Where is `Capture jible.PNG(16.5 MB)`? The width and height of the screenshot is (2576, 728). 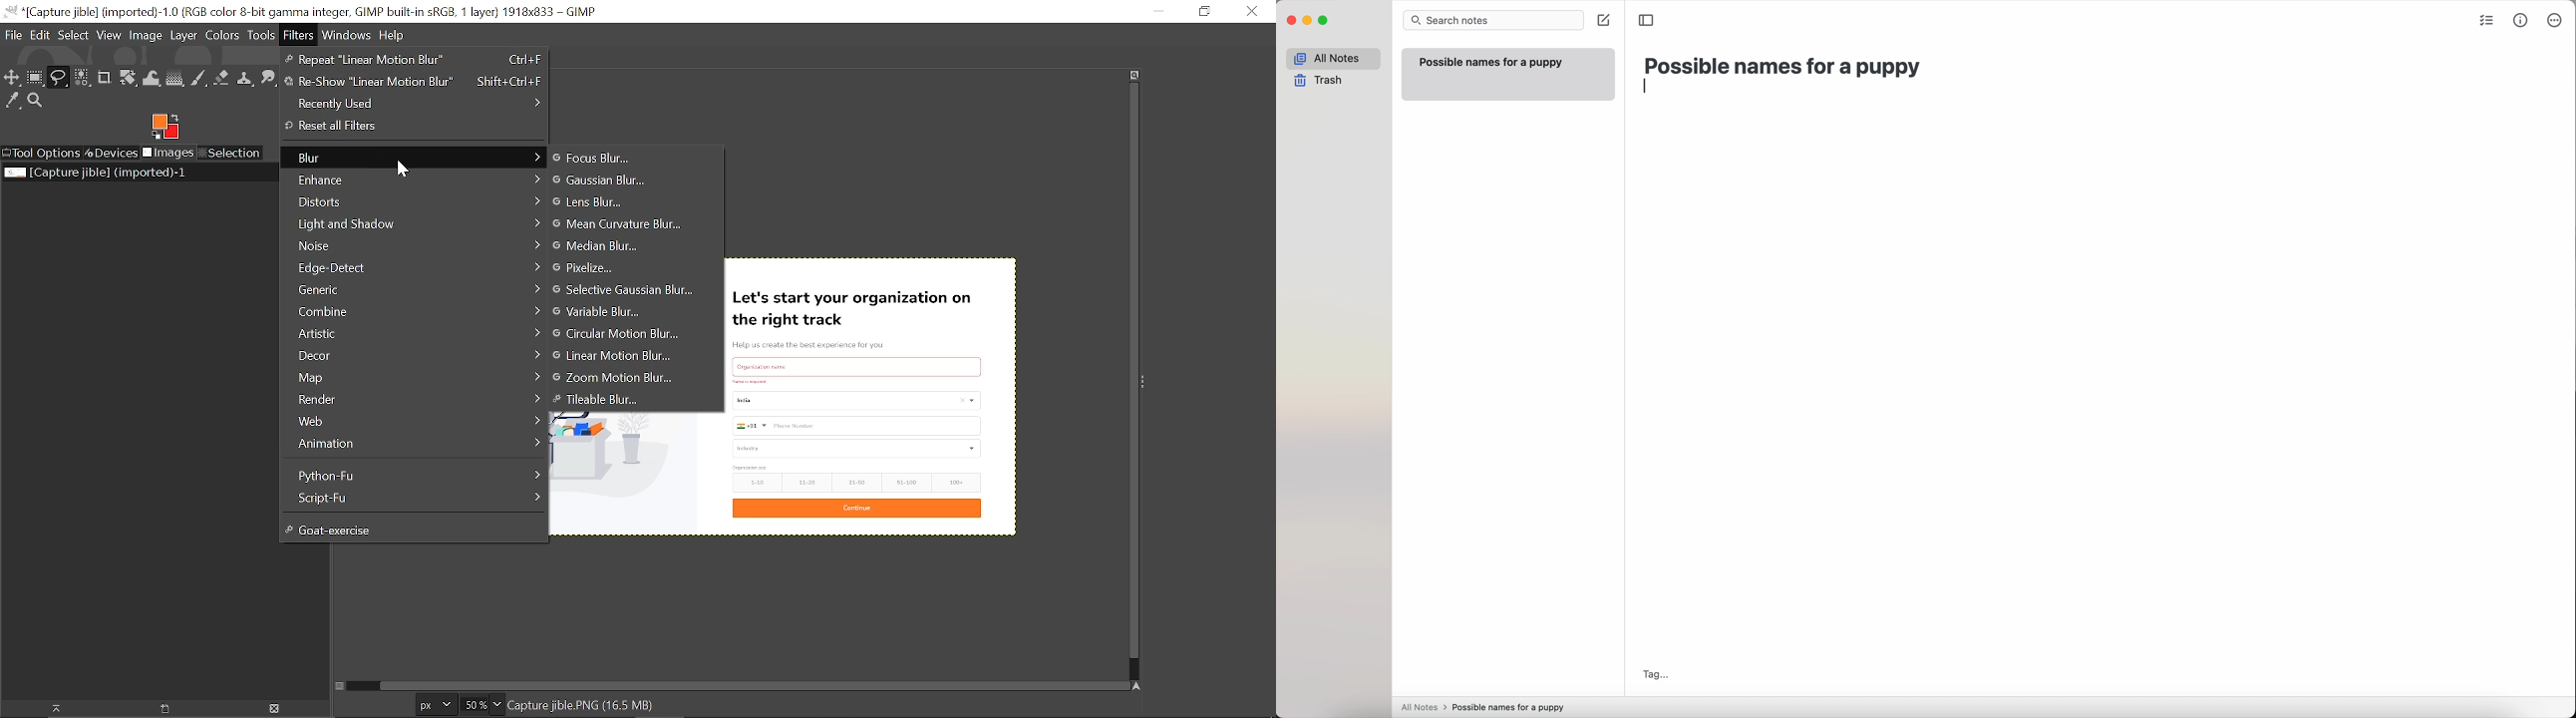
Capture jible.PNG(16.5 MB) is located at coordinates (581, 707).